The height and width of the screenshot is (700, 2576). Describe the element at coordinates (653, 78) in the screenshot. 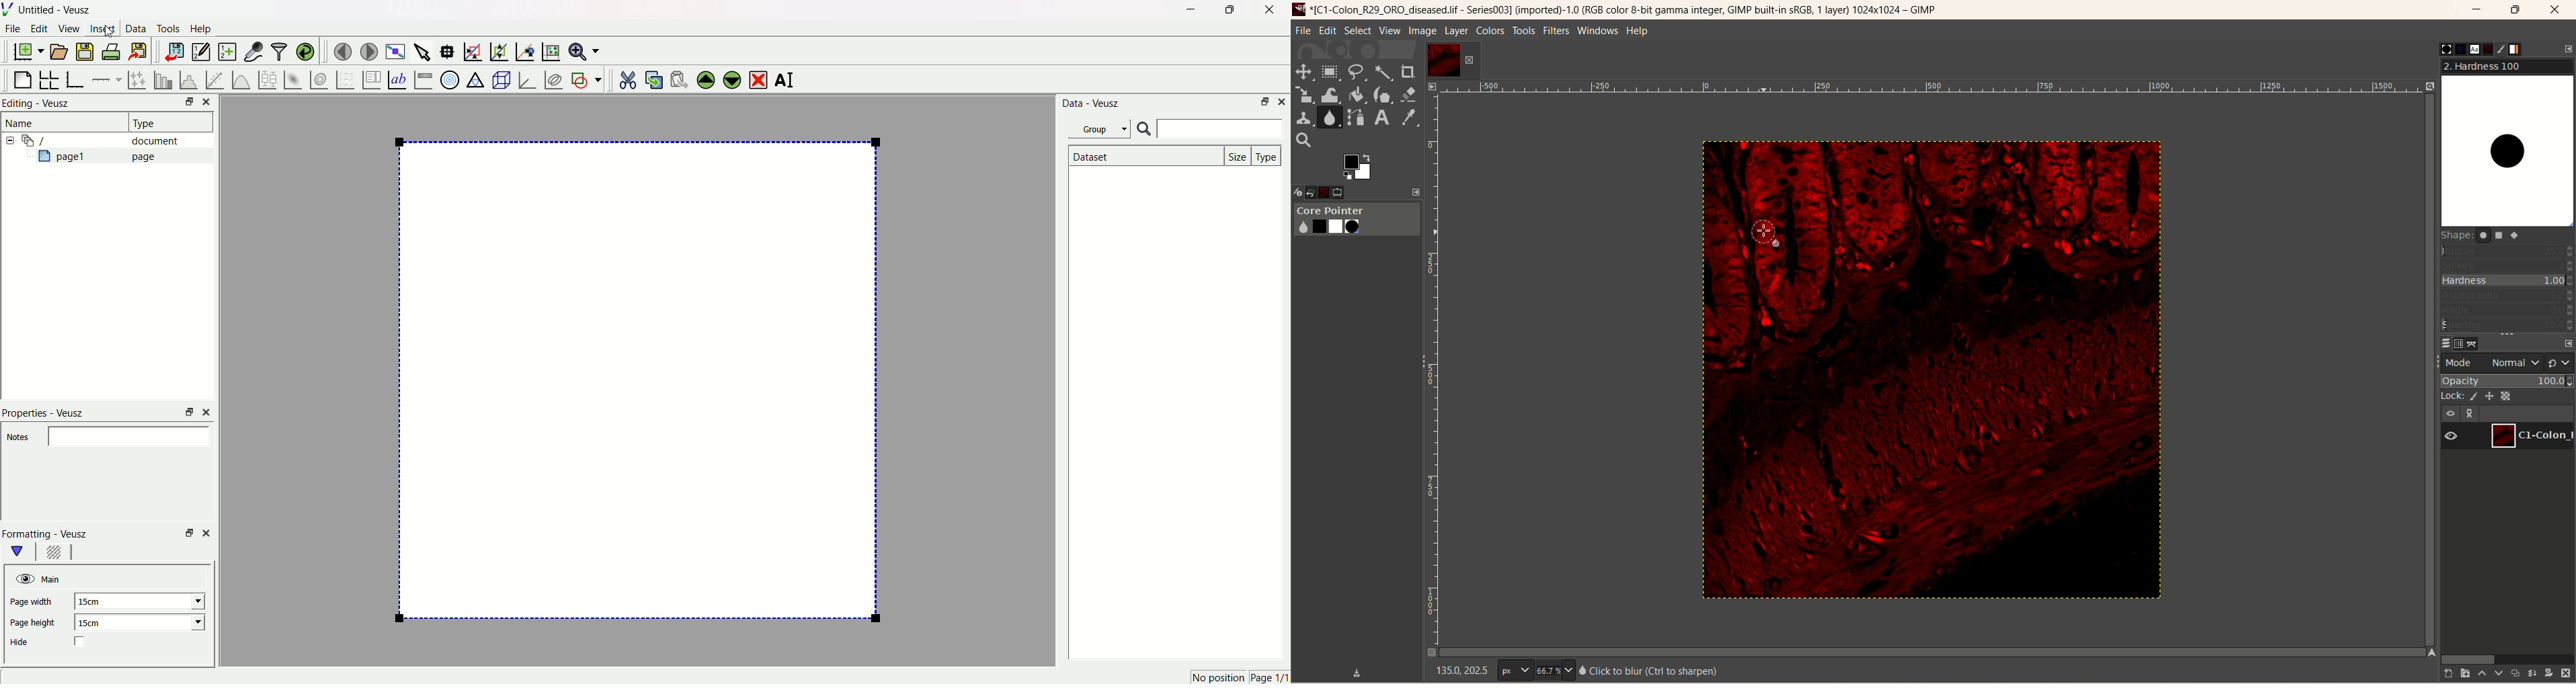

I see `copy the widgets` at that location.